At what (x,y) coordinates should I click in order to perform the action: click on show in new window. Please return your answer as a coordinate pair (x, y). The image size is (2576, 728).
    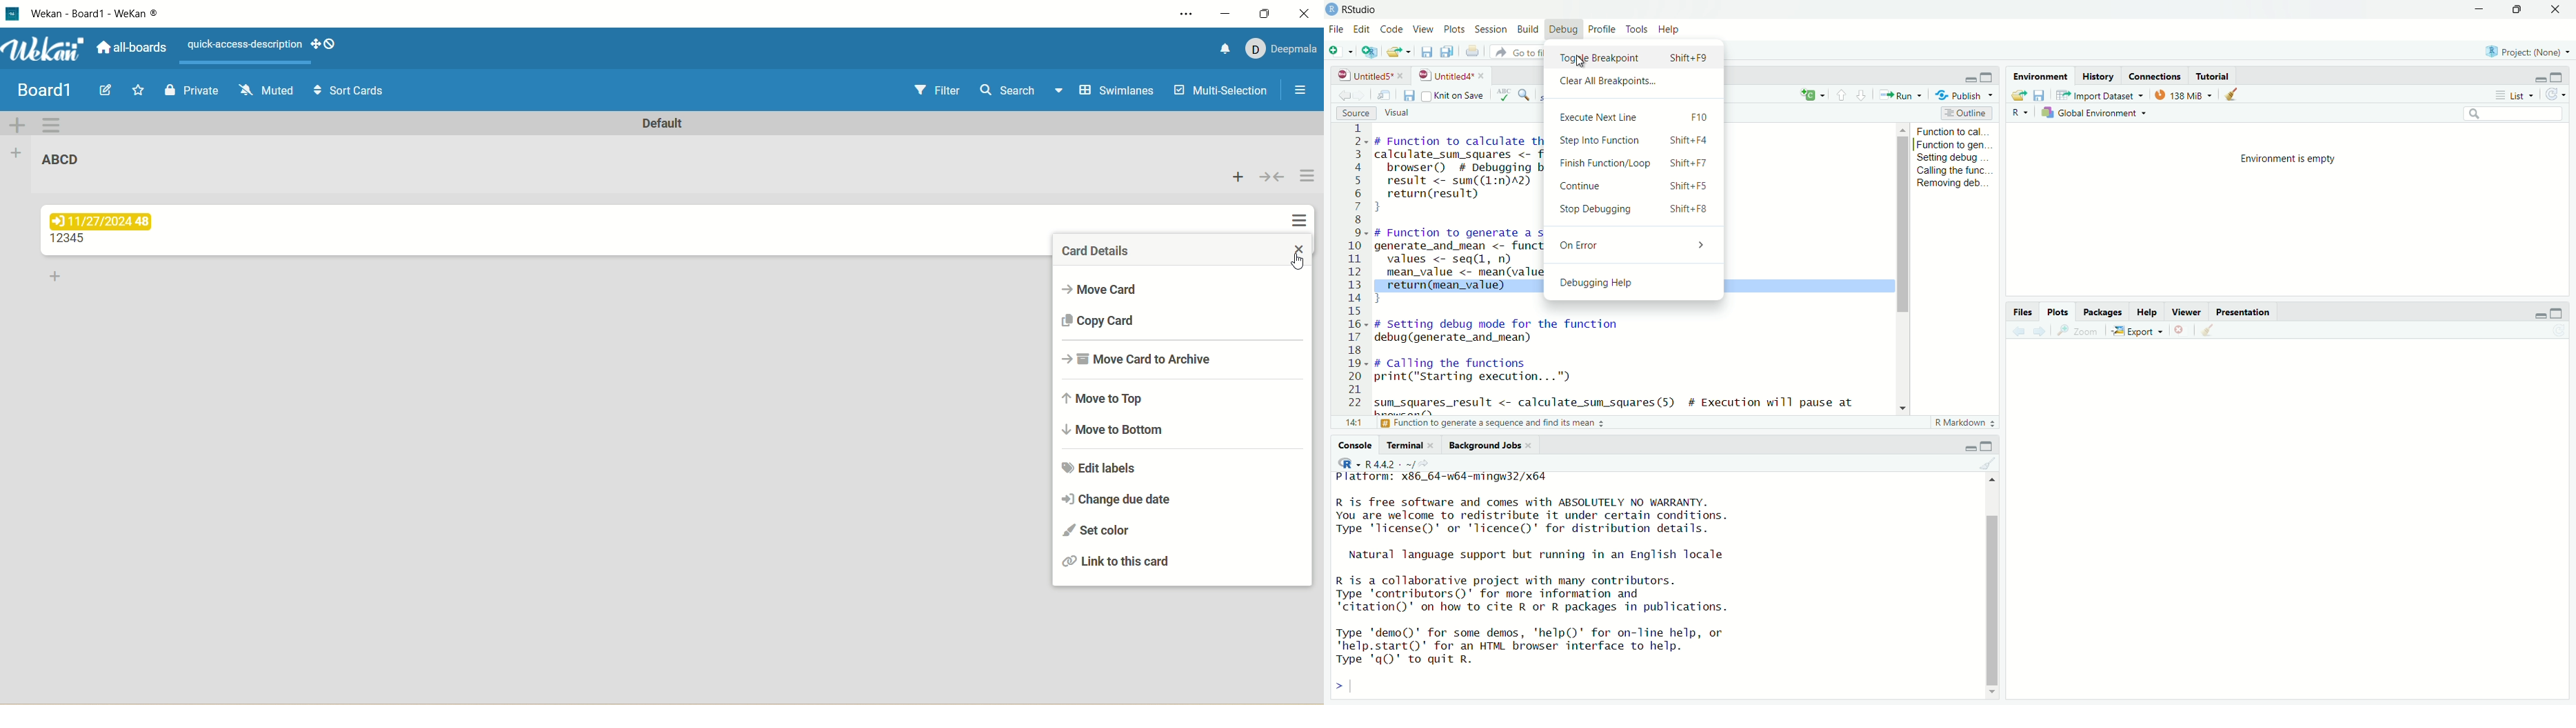
    Looking at the image, I should click on (1385, 95).